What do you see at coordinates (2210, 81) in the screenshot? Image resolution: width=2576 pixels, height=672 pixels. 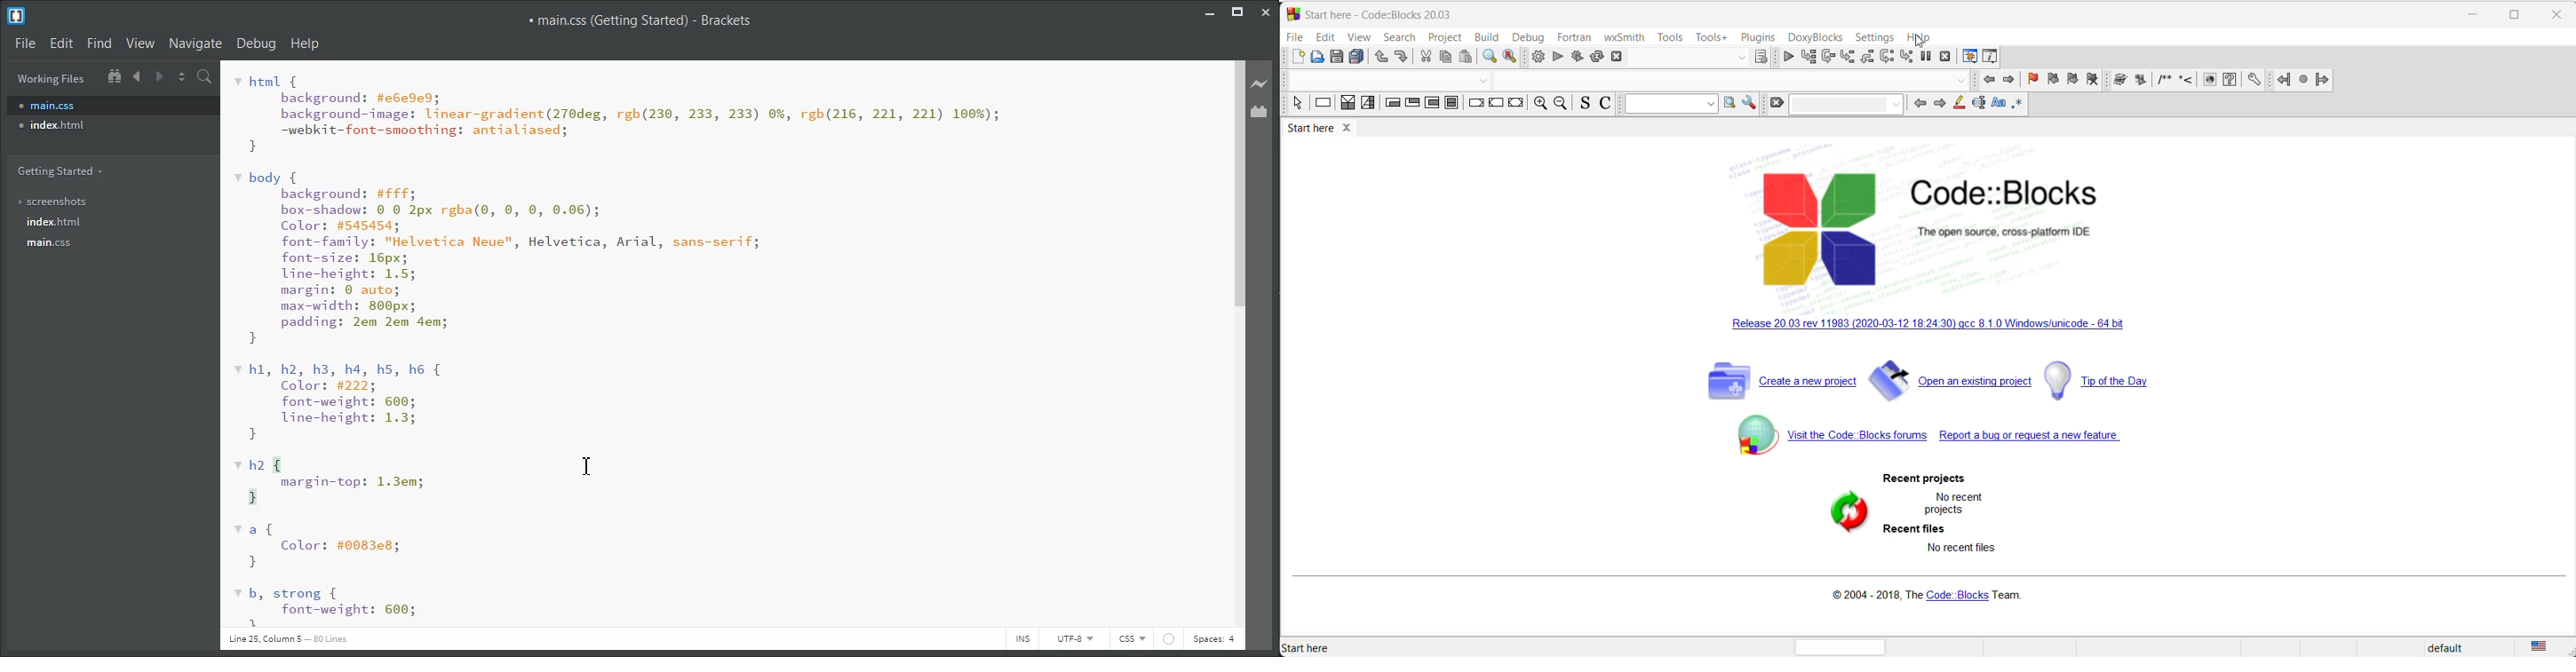 I see `icon` at bounding box center [2210, 81].